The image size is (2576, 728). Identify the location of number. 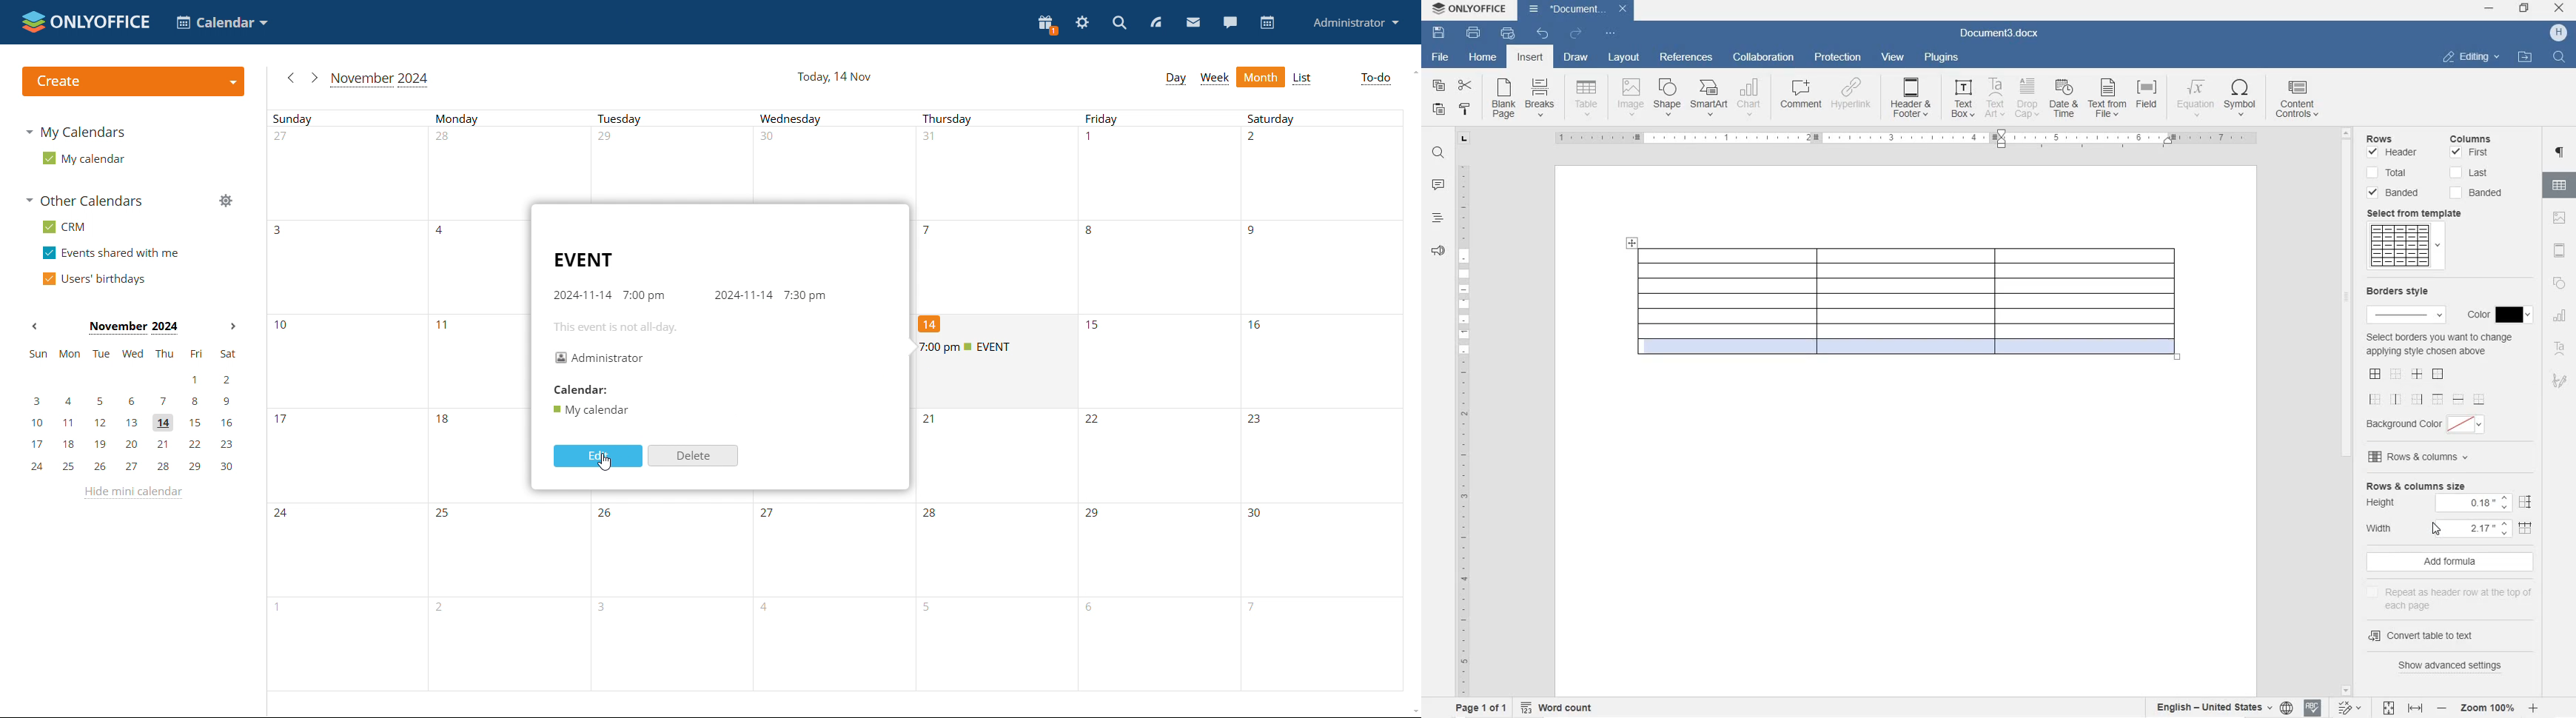
(933, 610).